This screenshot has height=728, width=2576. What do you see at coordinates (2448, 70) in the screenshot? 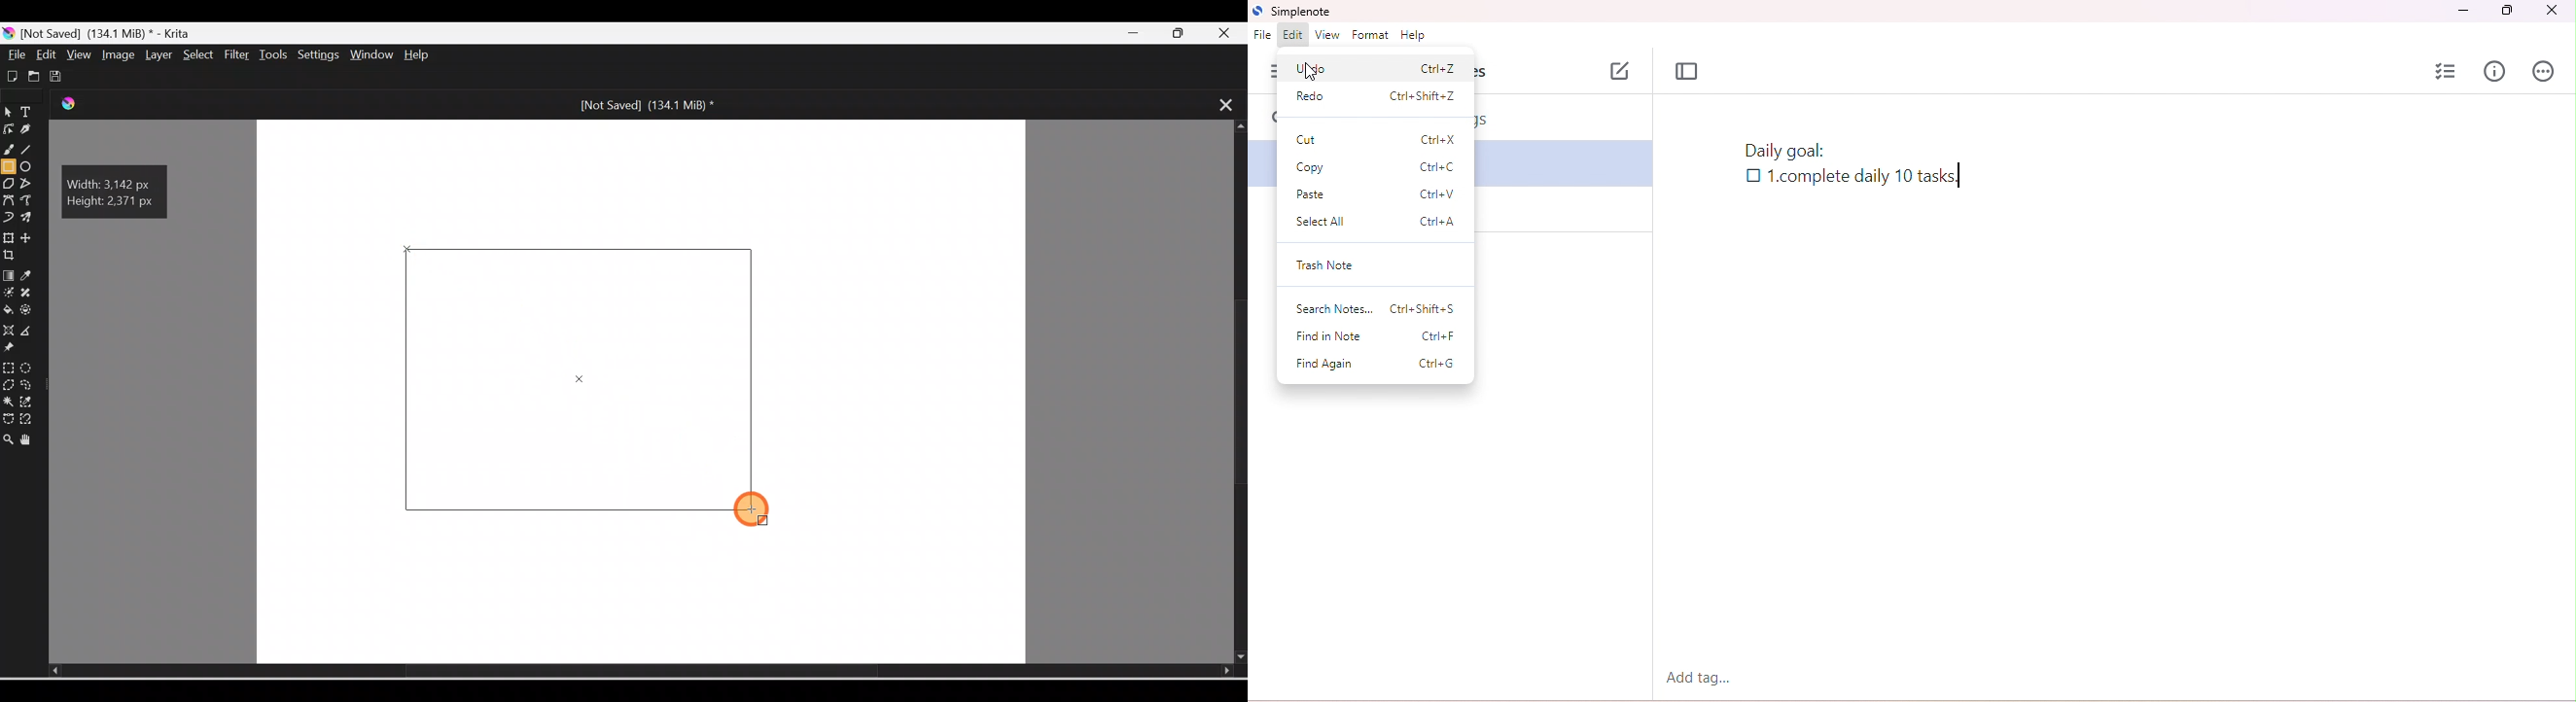
I see `insert checklist` at bounding box center [2448, 70].